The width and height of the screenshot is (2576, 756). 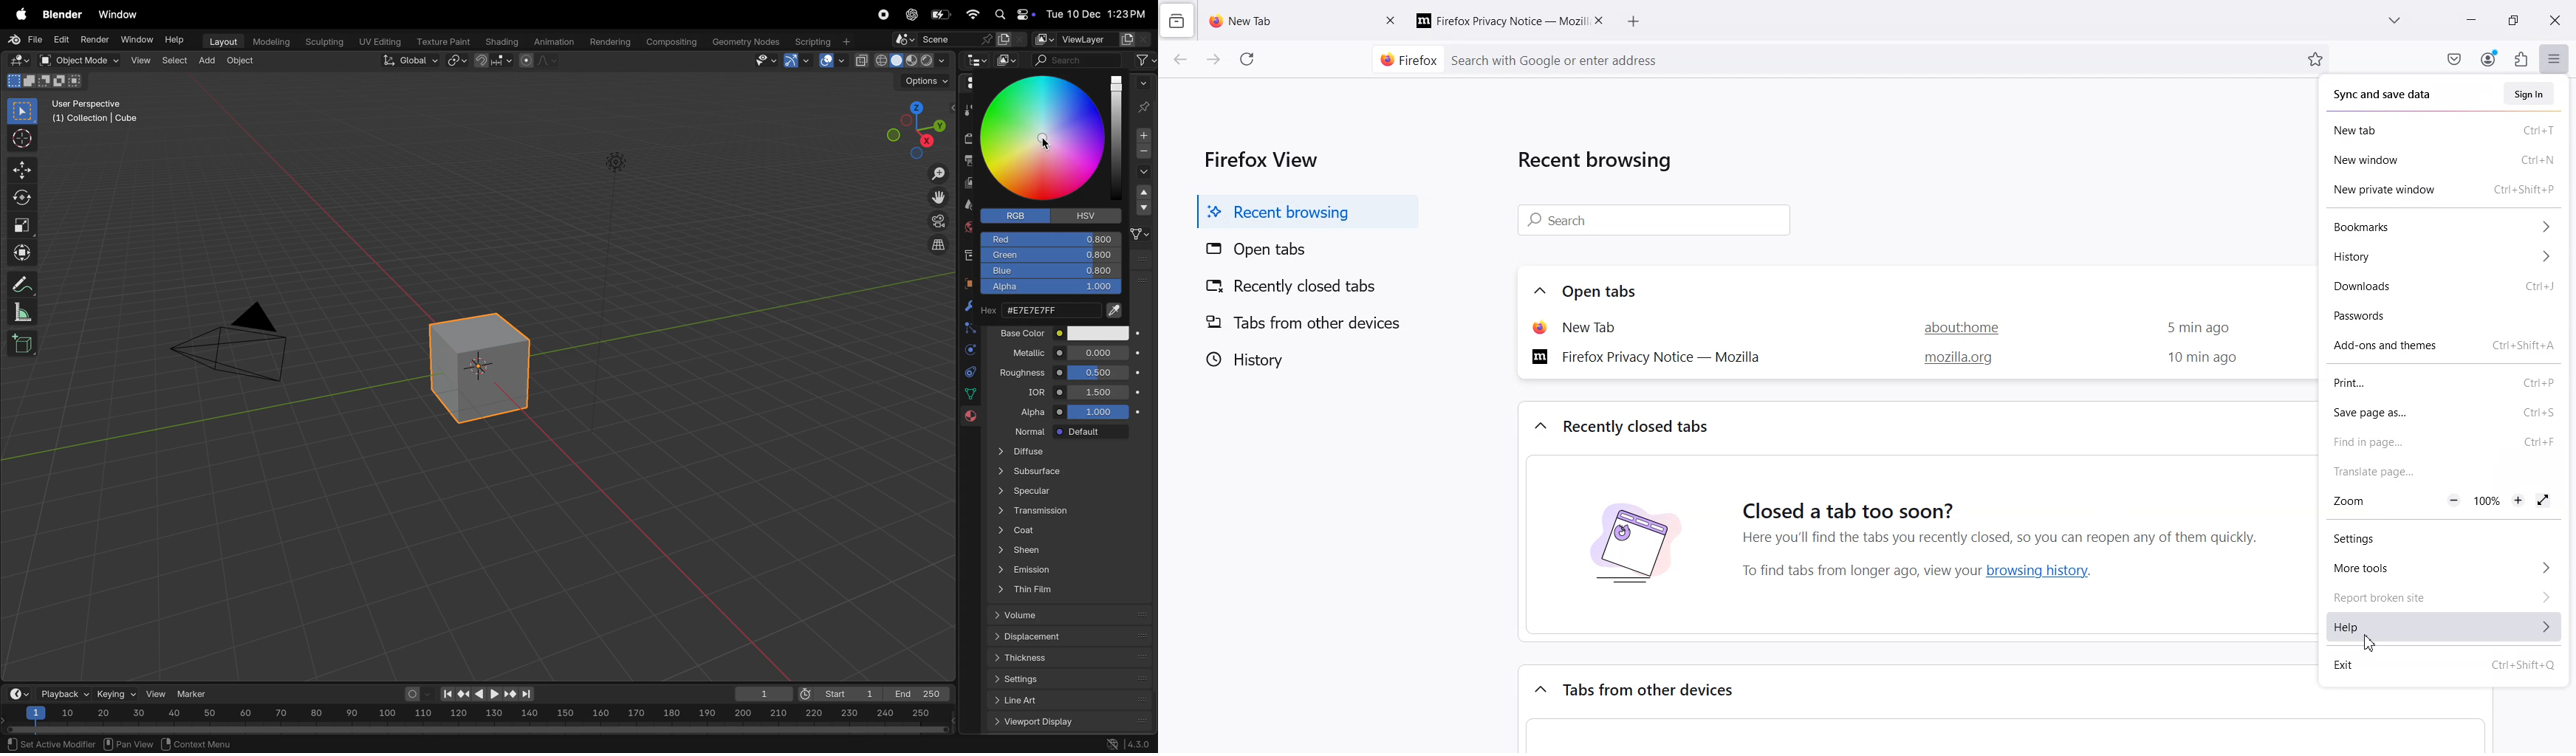 What do you see at coordinates (2442, 347) in the screenshot?
I see `Add-ons and themes` at bounding box center [2442, 347].